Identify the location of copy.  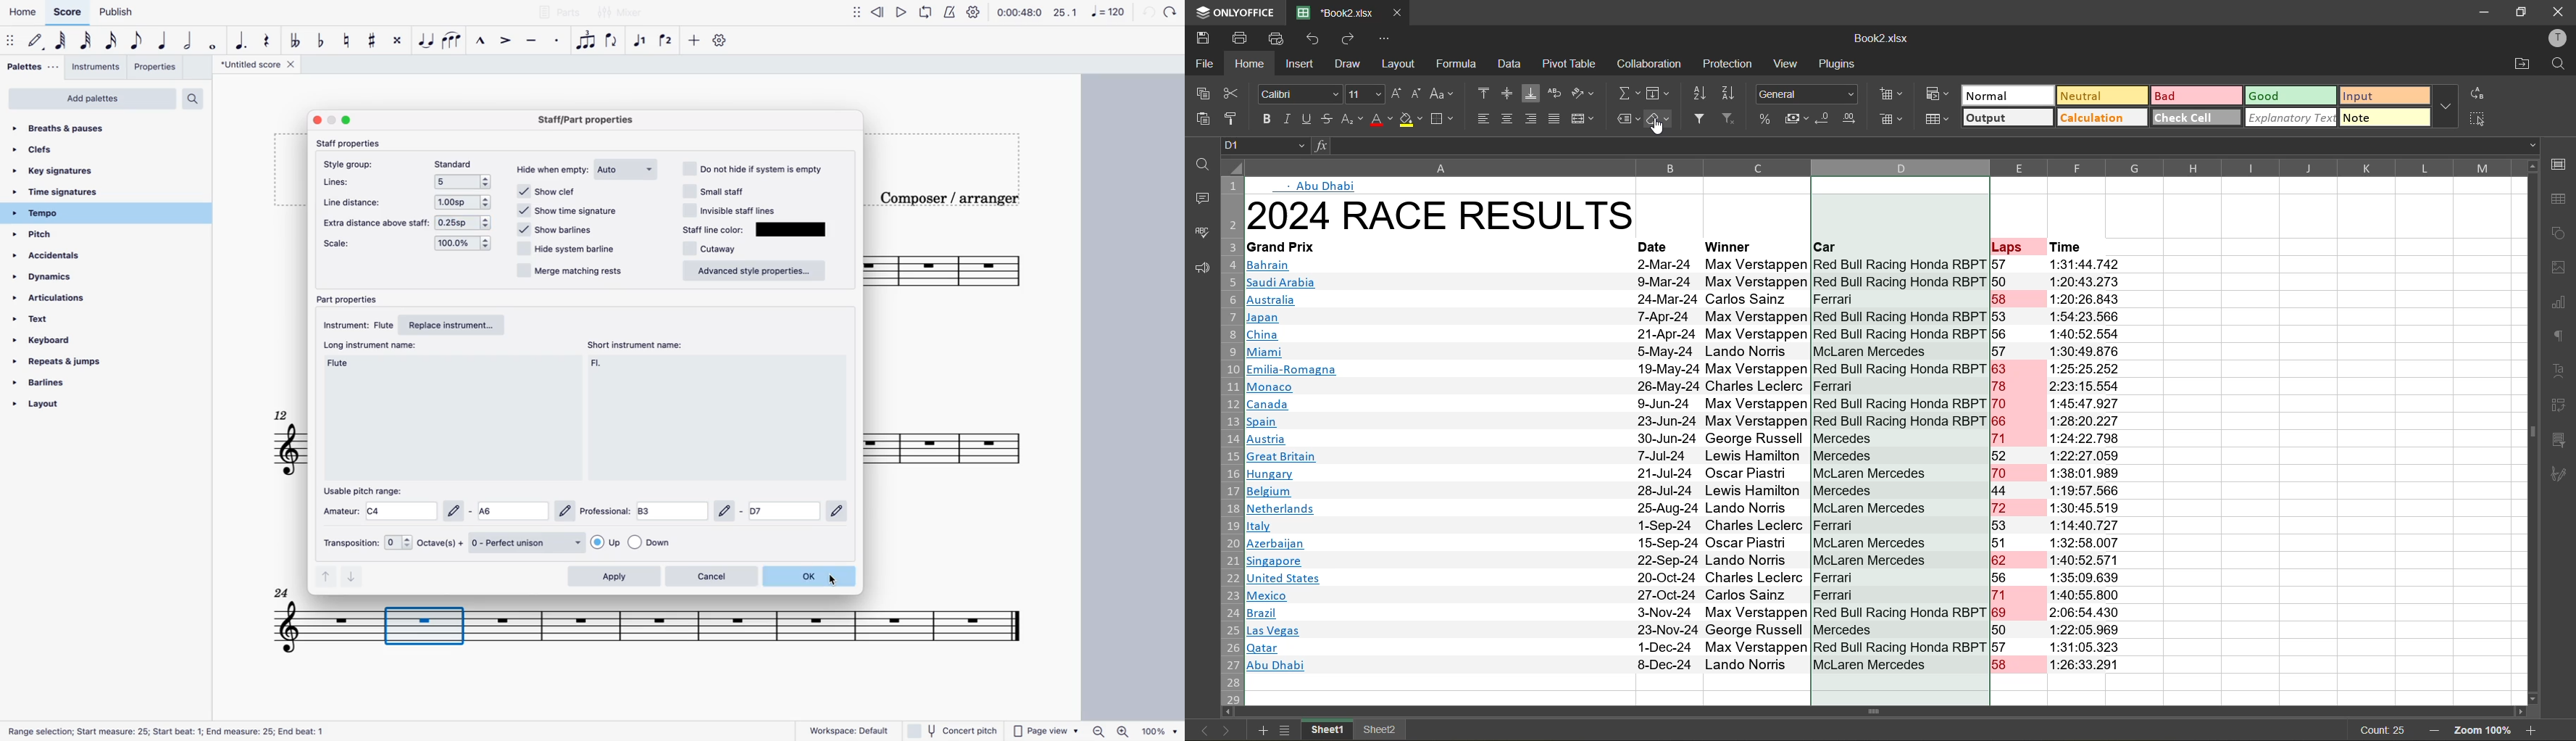
(1199, 94).